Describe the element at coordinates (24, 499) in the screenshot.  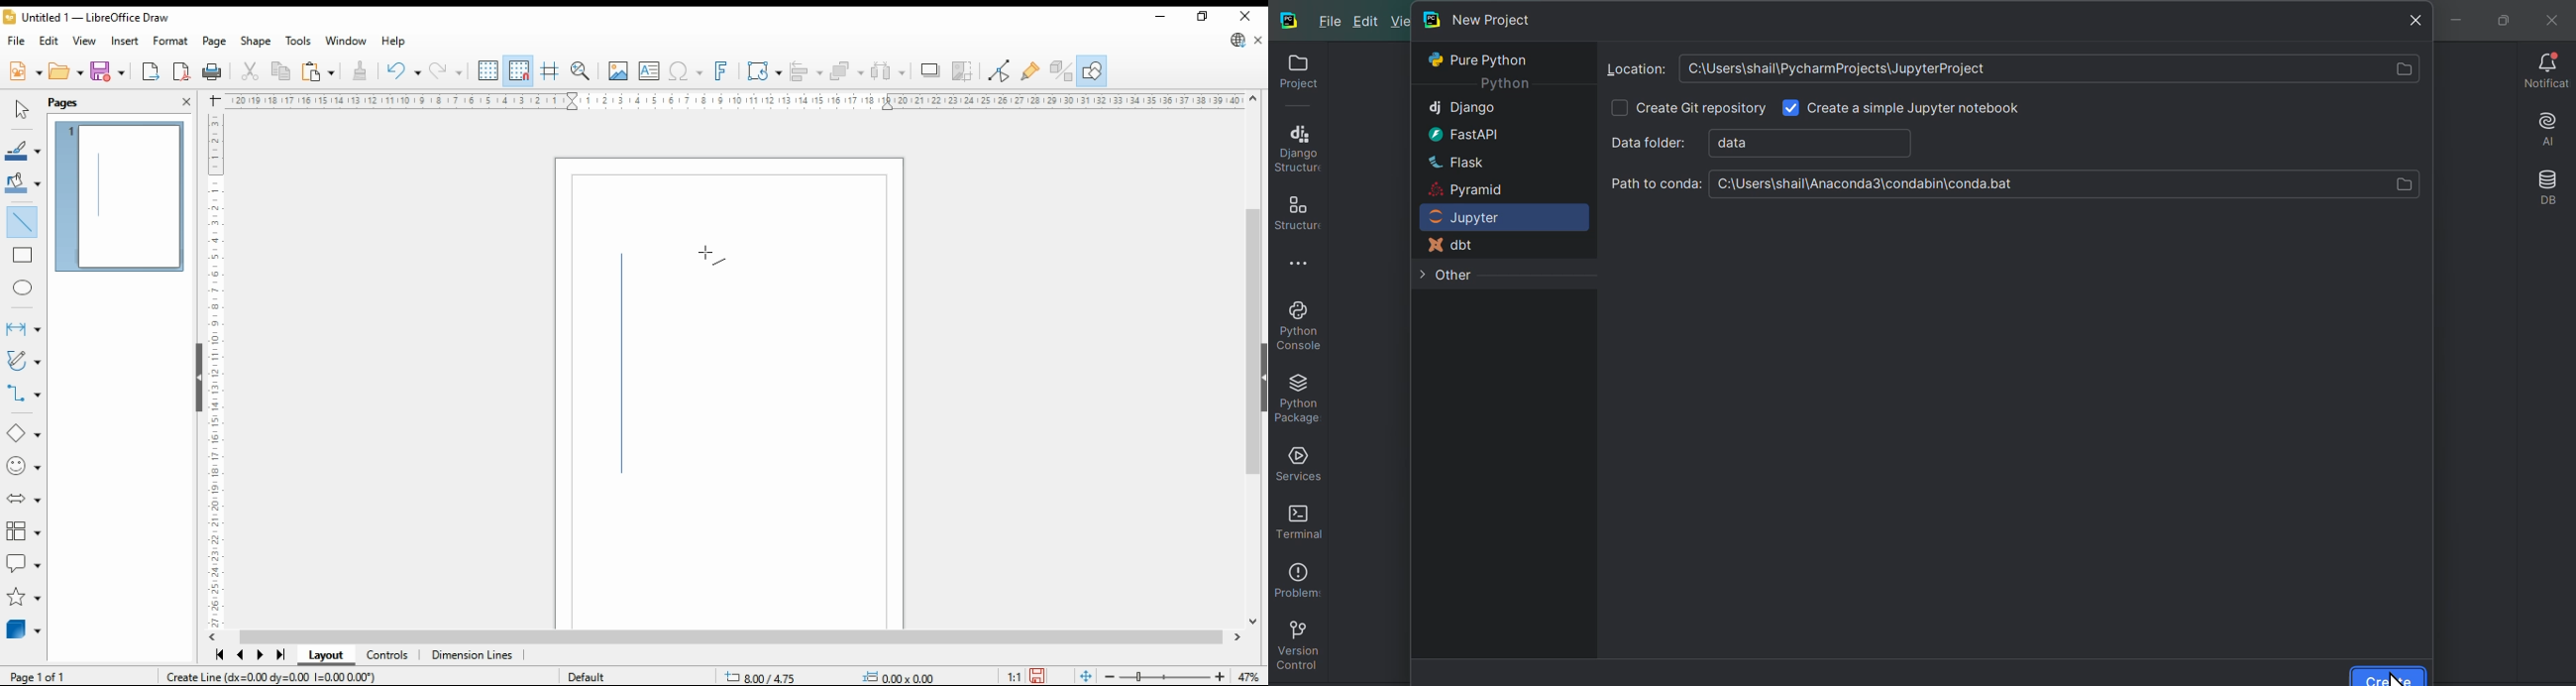
I see `block arrows` at that location.